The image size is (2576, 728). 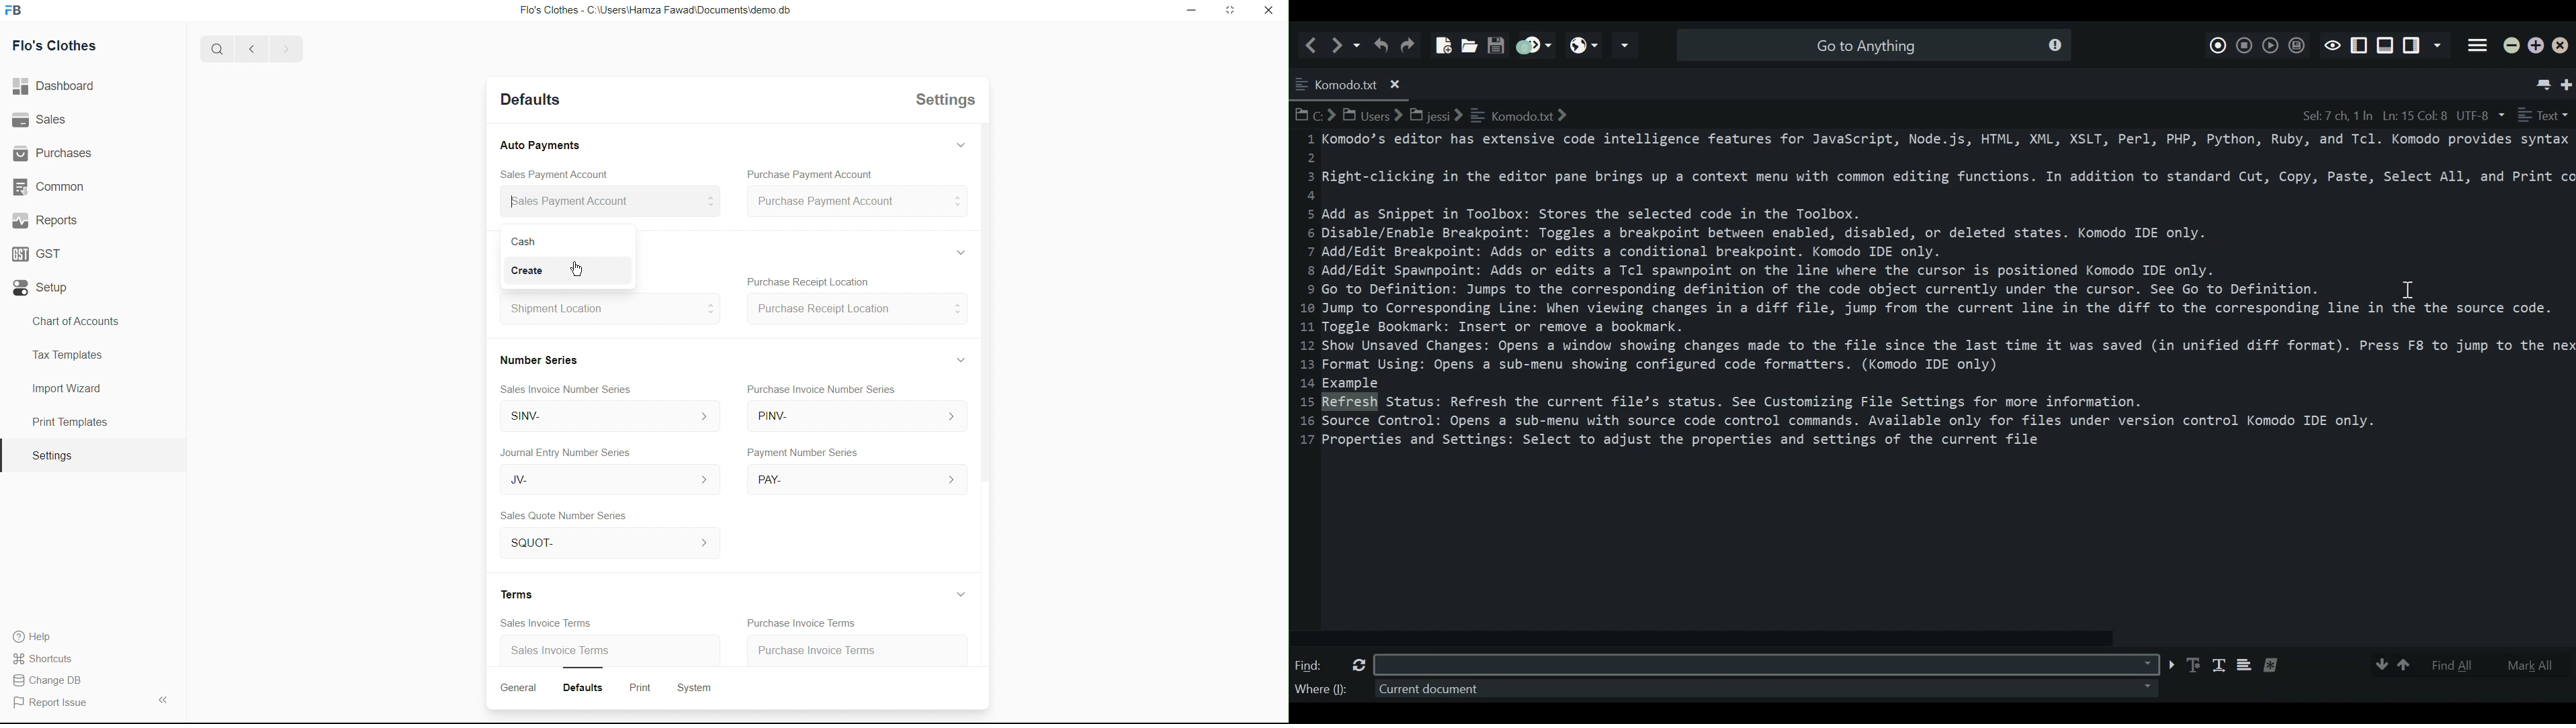 What do you see at coordinates (957, 148) in the screenshot?
I see `Hide ` at bounding box center [957, 148].